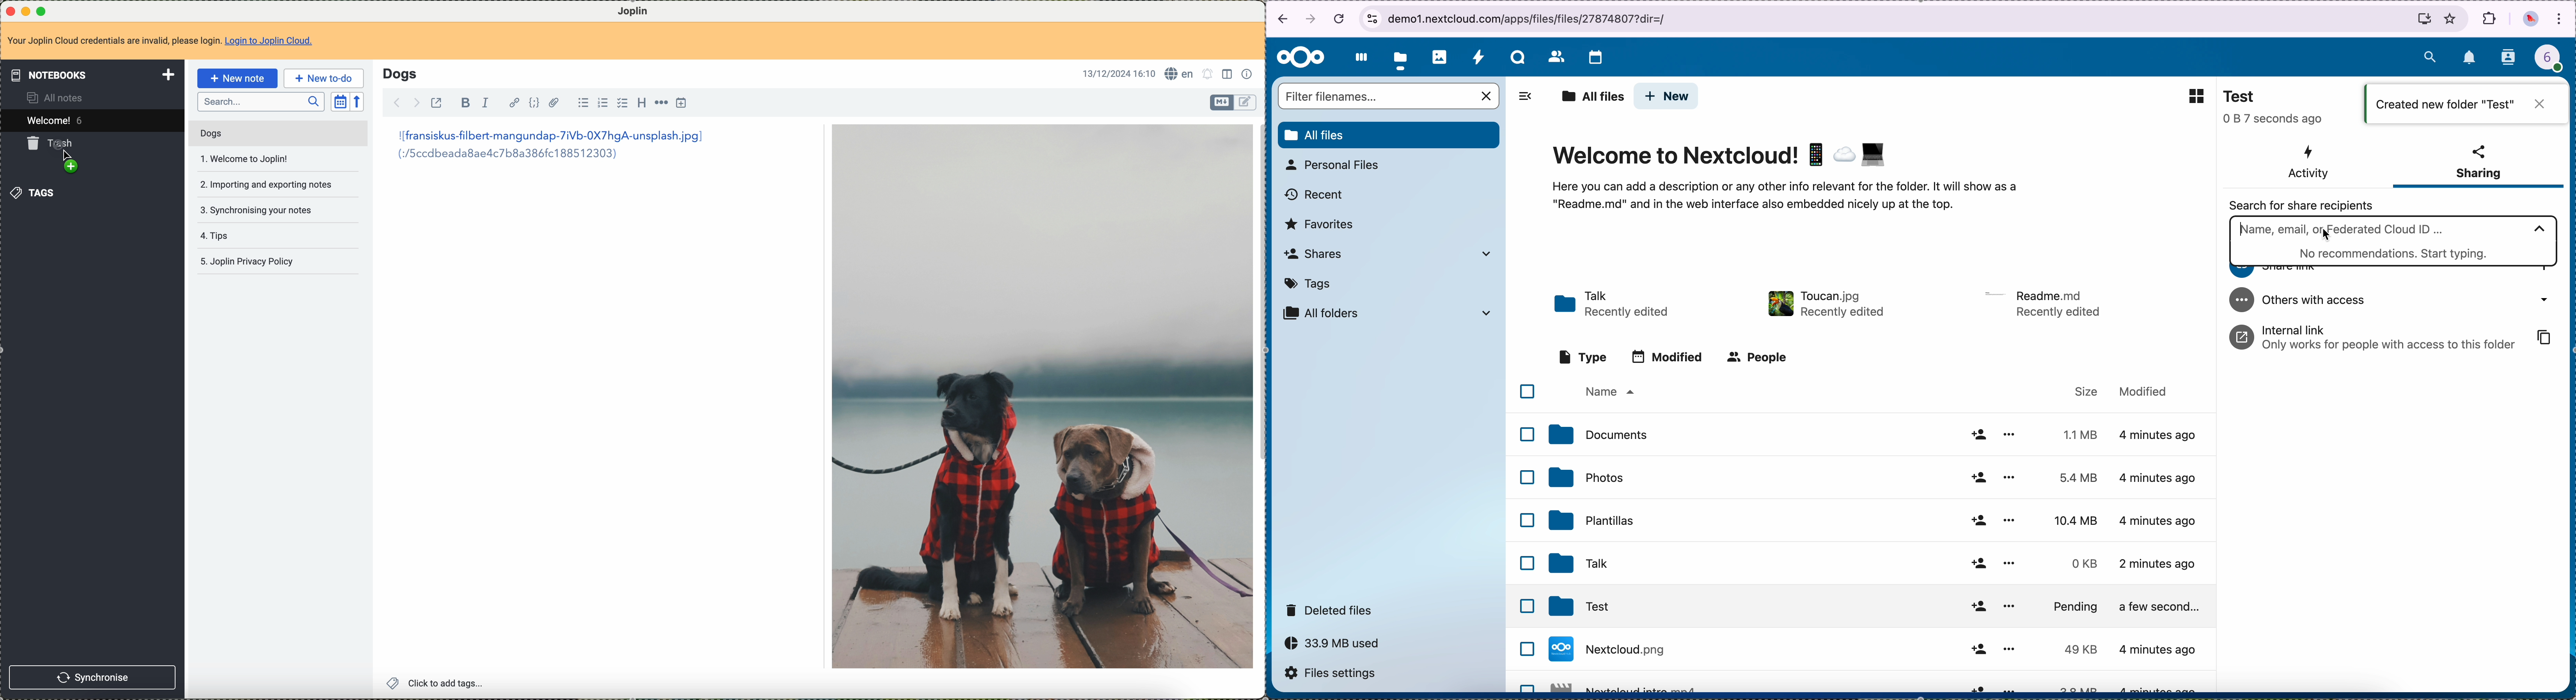 The width and height of the screenshot is (2576, 700). Describe the element at coordinates (1041, 396) in the screenshot. I see `image` at that location.